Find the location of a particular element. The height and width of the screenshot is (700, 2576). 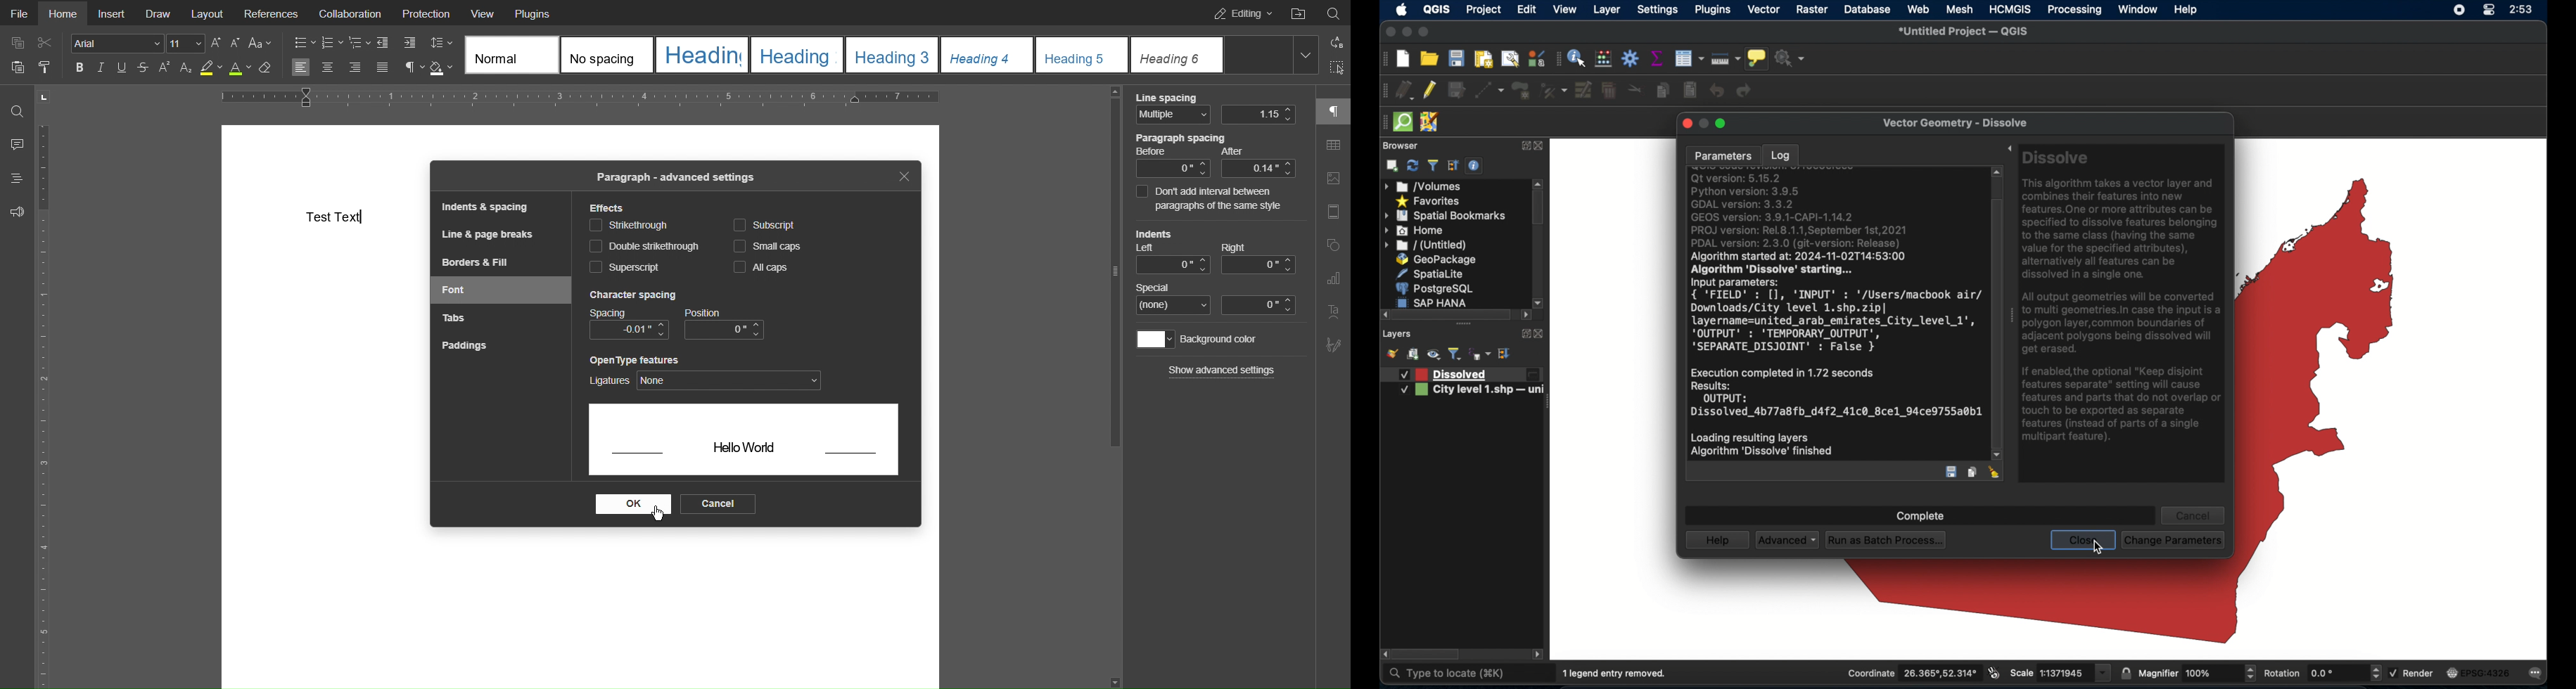

Paragraph spacing is located at coordinates (1215, 155).